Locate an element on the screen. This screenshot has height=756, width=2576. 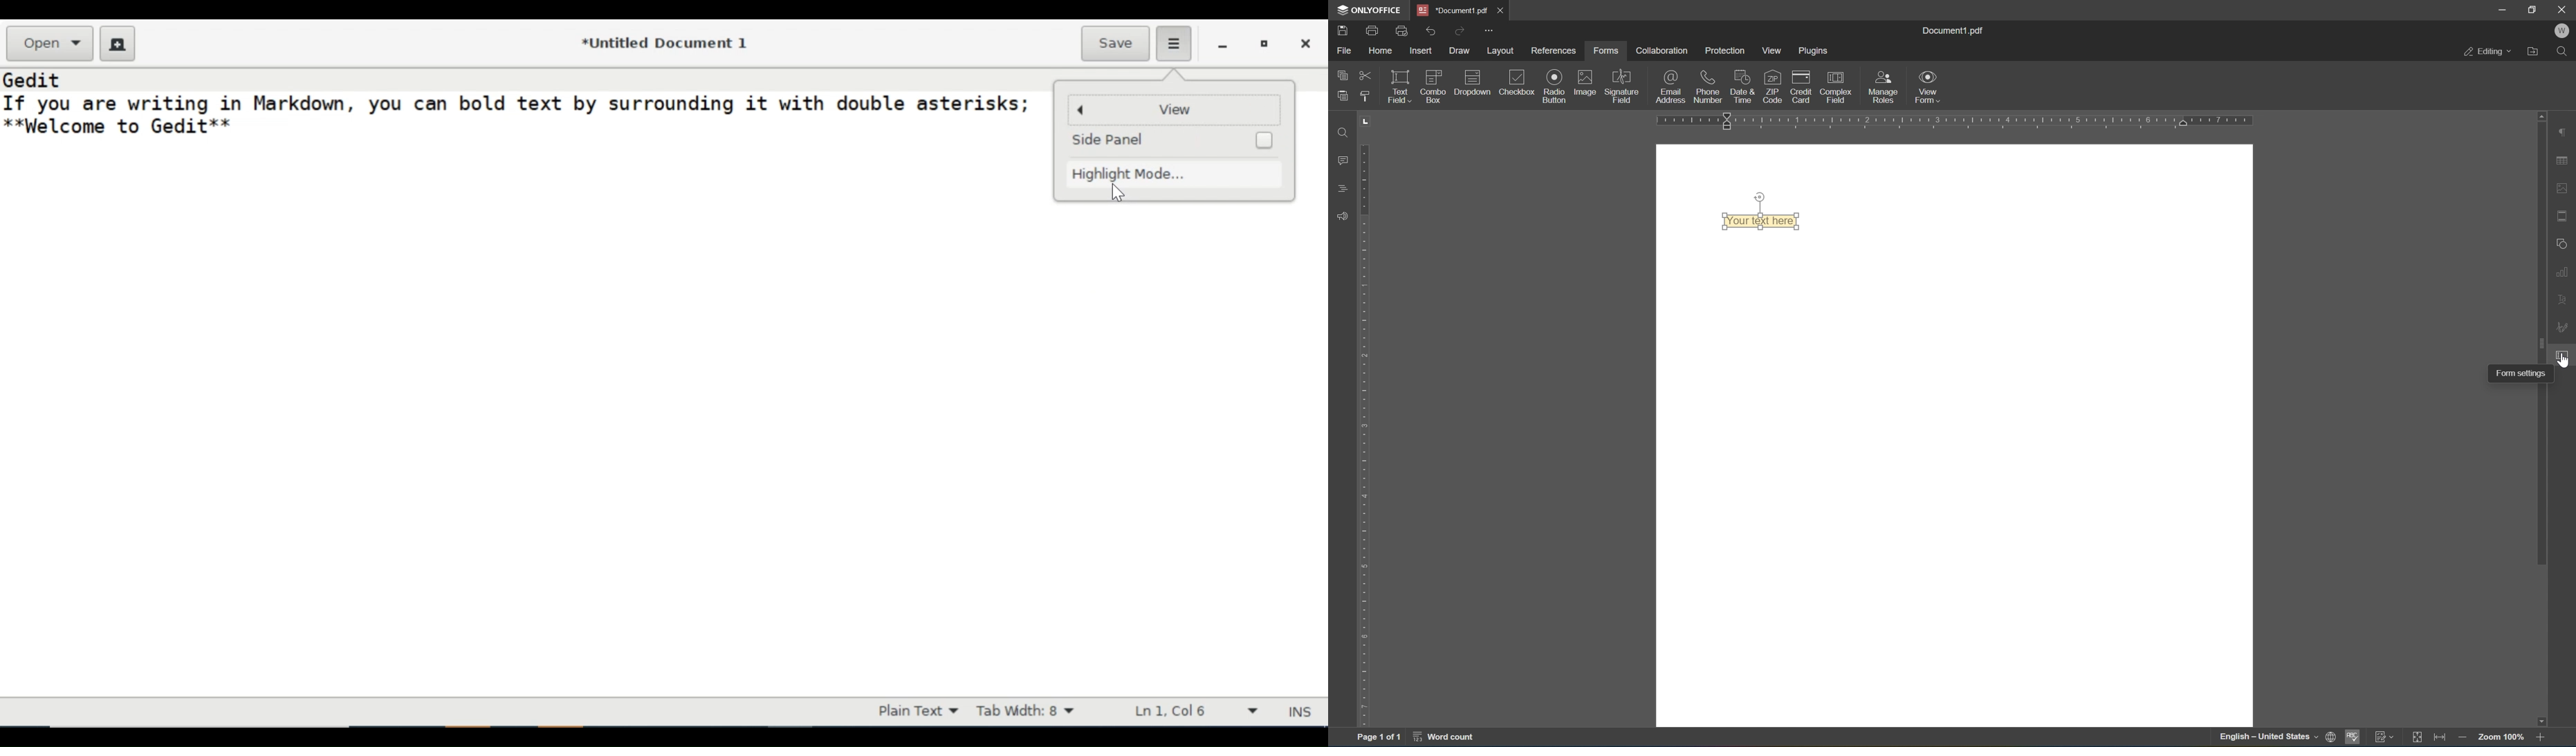
header and footer settings is located at coordinates (2566, 215).